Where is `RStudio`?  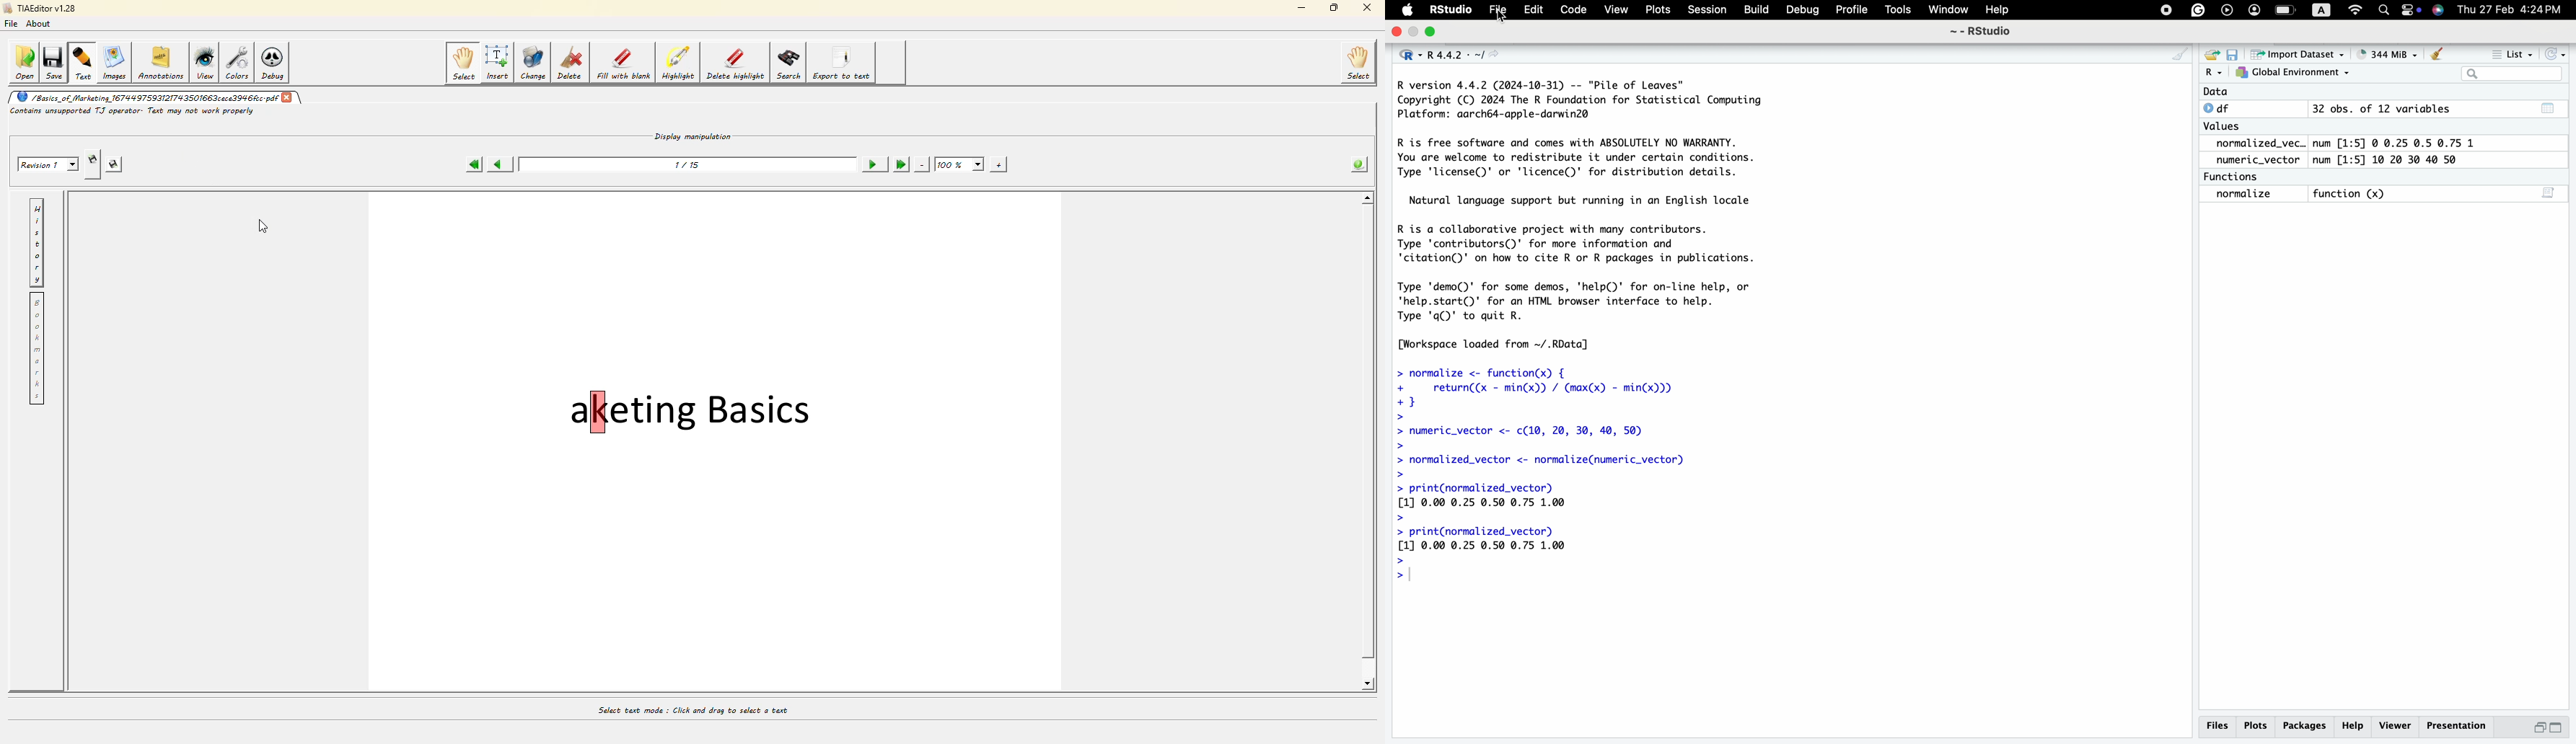 RStudio is located at coordinates (1448, 11).